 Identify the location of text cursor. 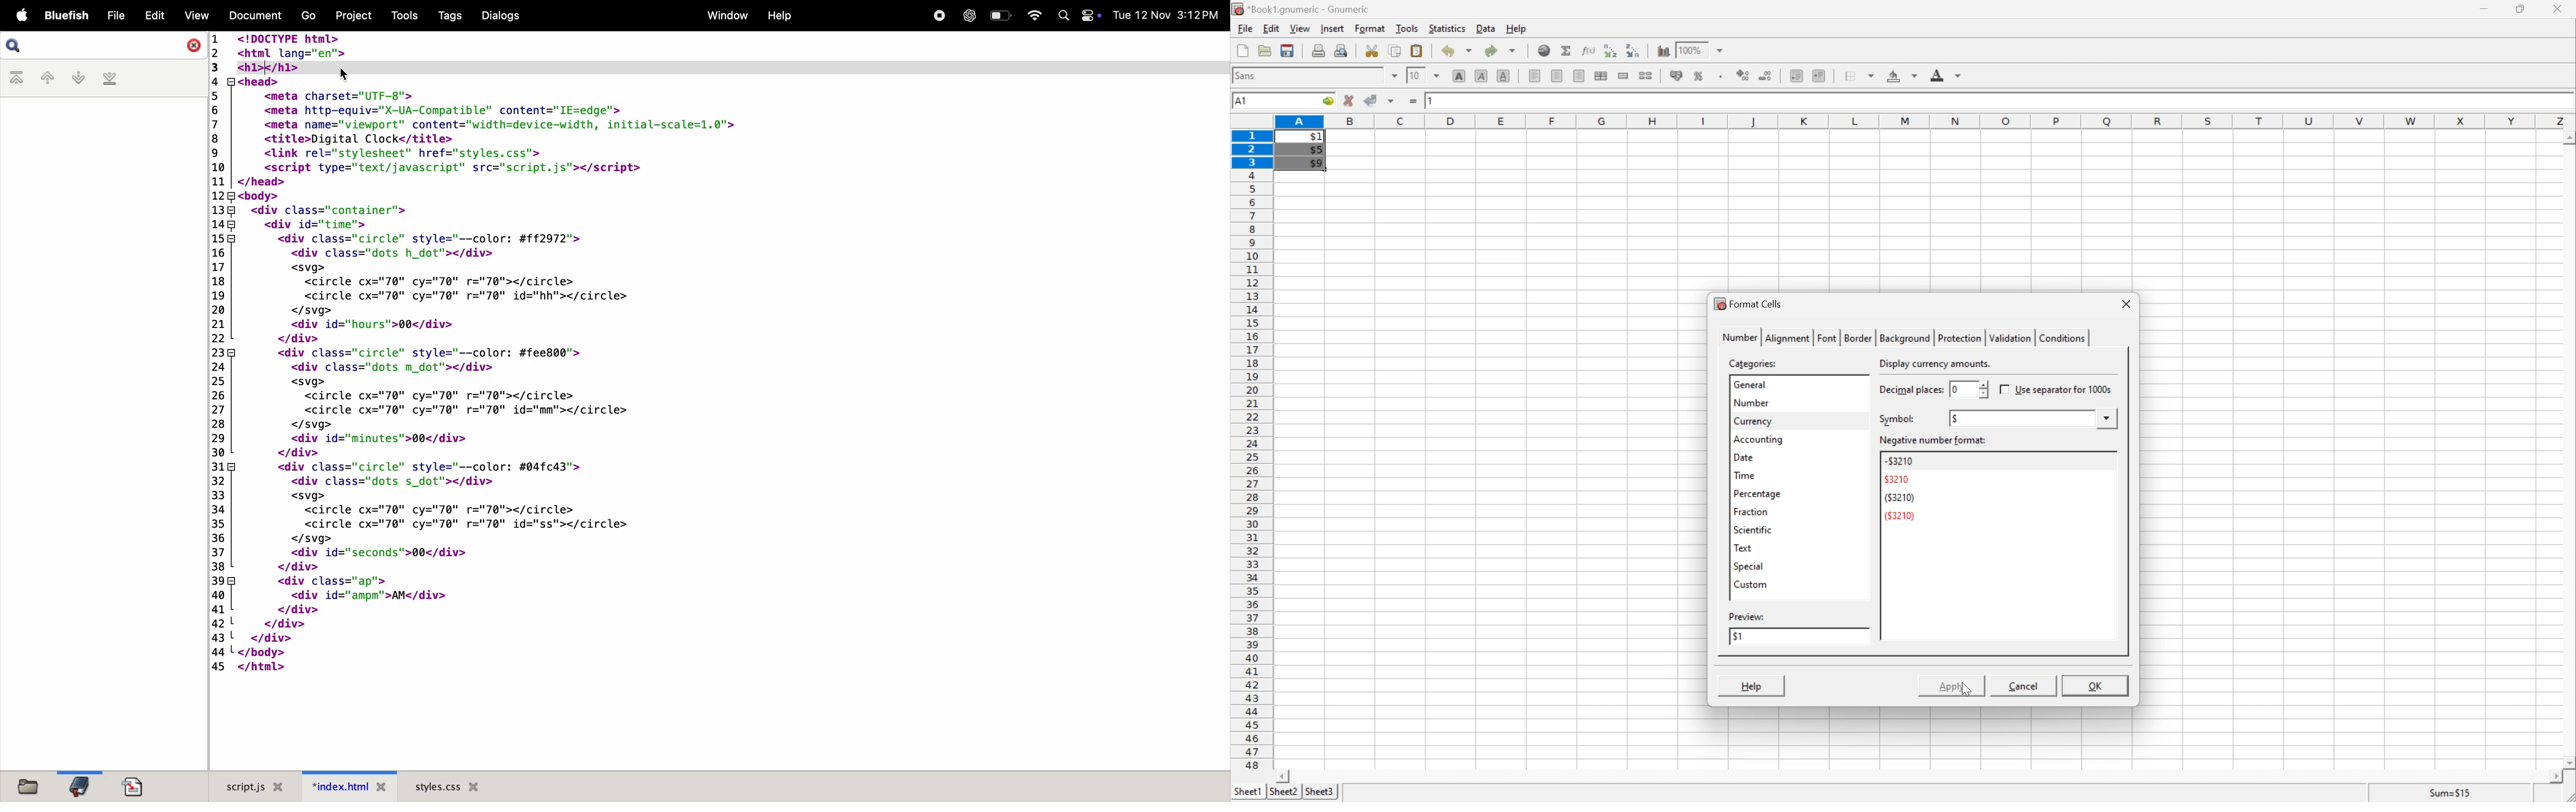
(268, 65).